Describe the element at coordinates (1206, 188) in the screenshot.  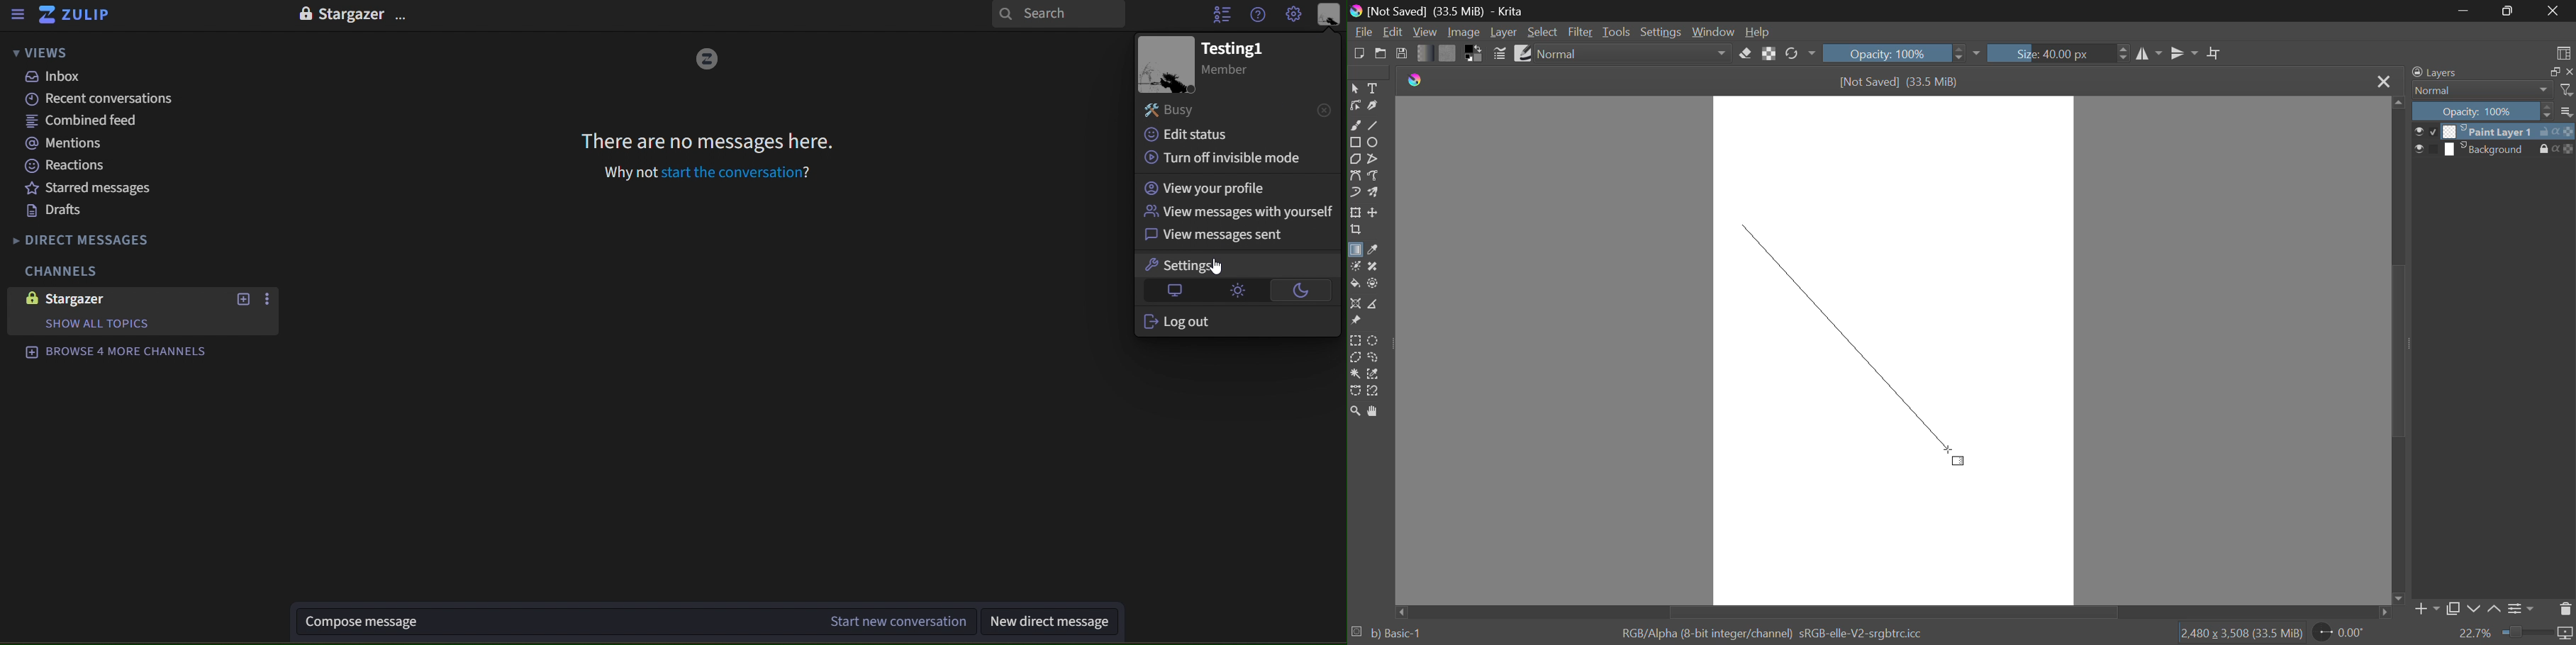
I see `turn off invisible mode` at that location.